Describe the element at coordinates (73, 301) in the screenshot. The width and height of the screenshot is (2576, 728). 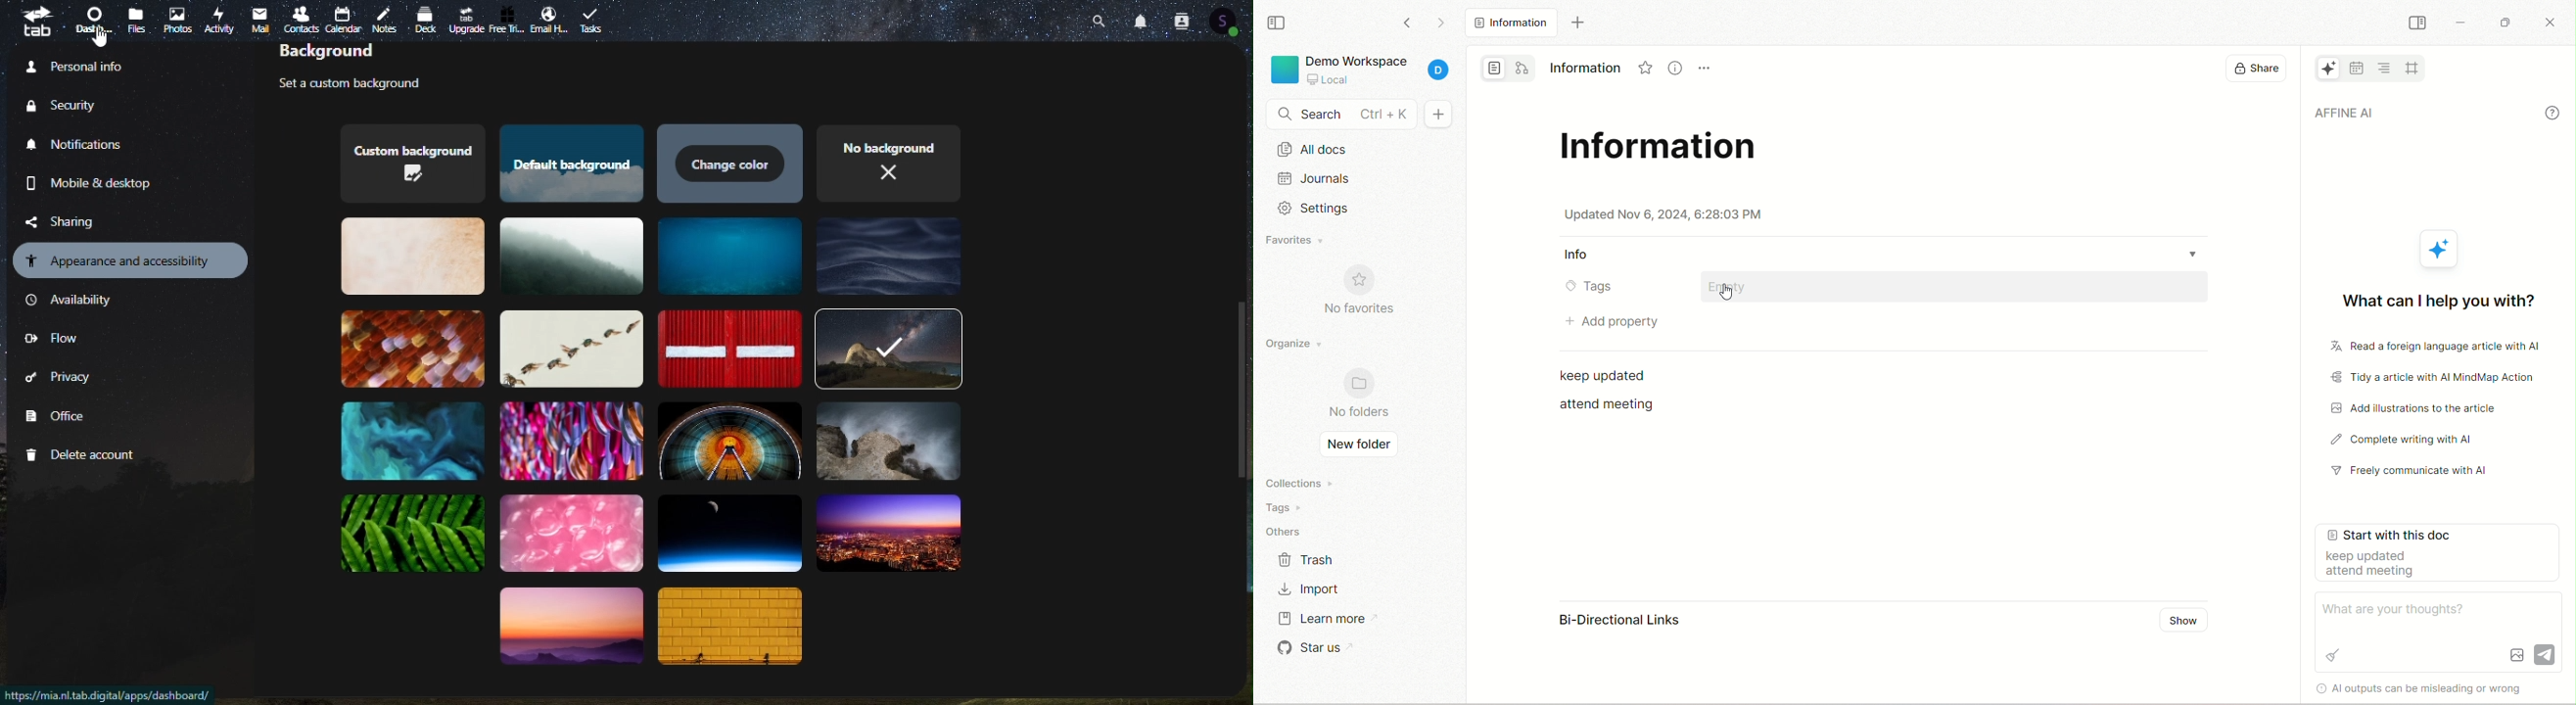
I see `availability` at that location.